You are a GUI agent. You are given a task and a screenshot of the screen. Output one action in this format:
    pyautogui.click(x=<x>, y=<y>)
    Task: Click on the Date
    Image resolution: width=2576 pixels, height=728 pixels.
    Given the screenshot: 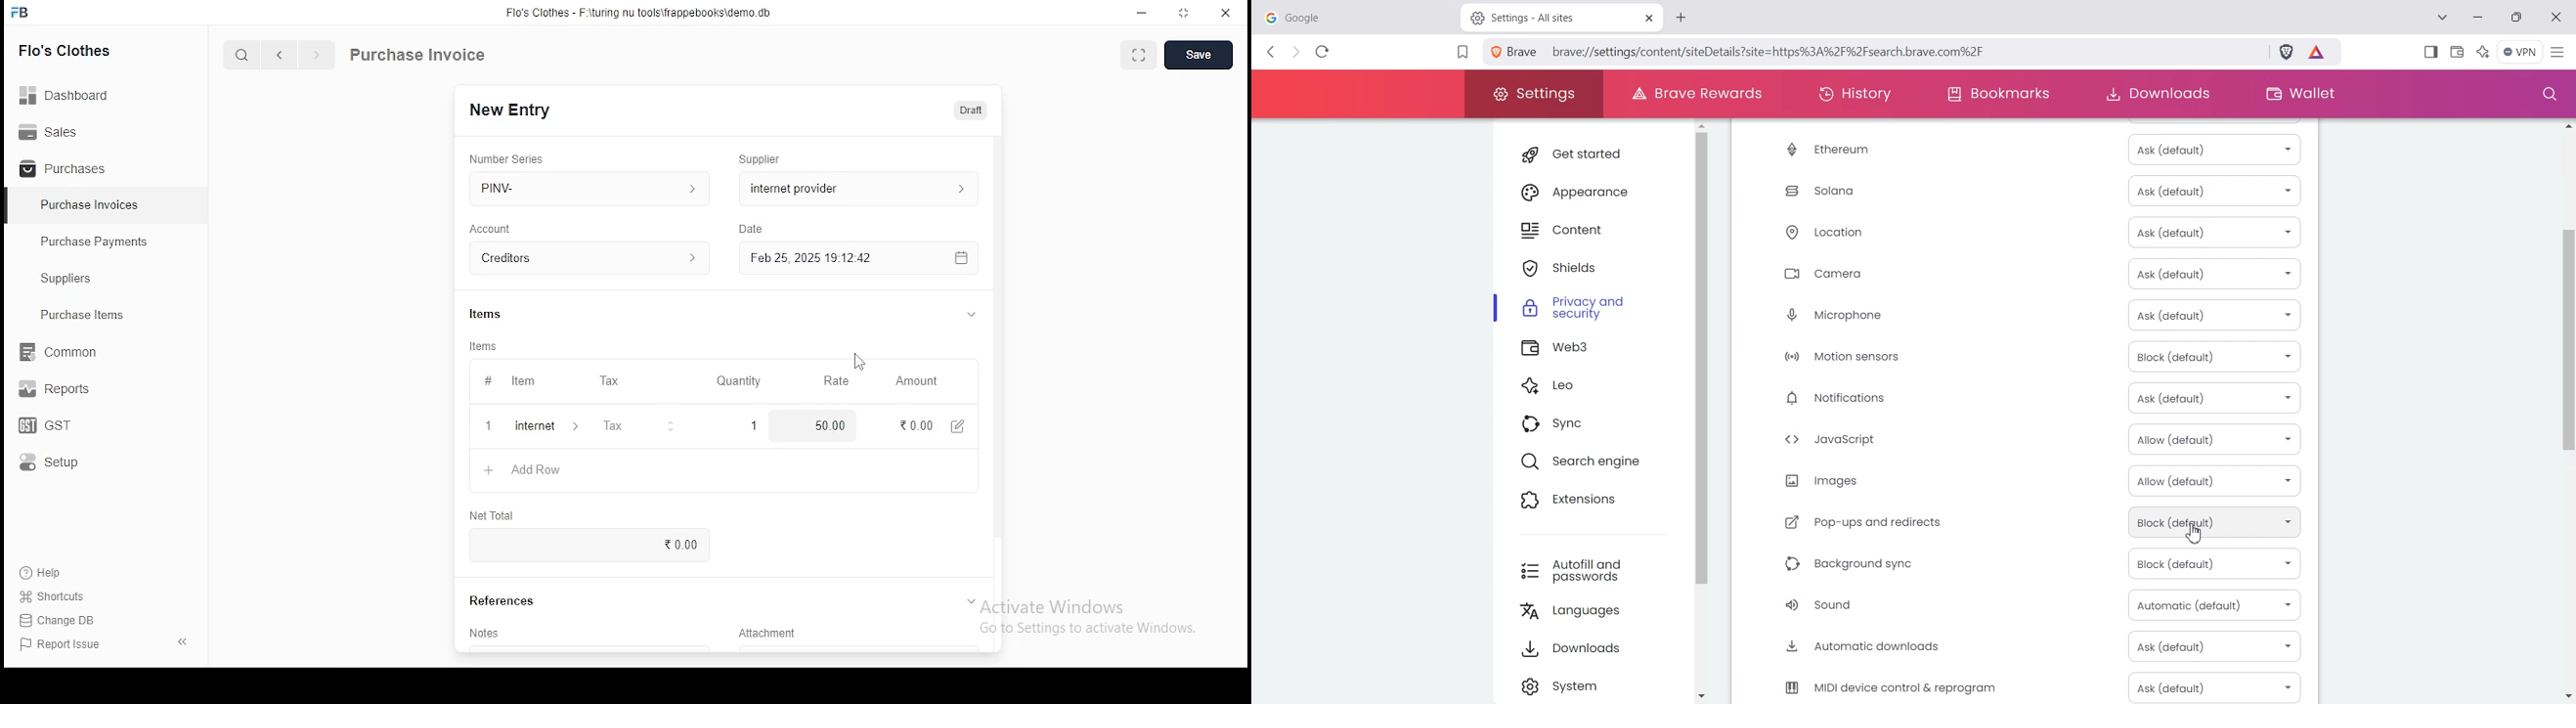 What is the action you would take?
    pyautogui.click(x=753, y=230)
    